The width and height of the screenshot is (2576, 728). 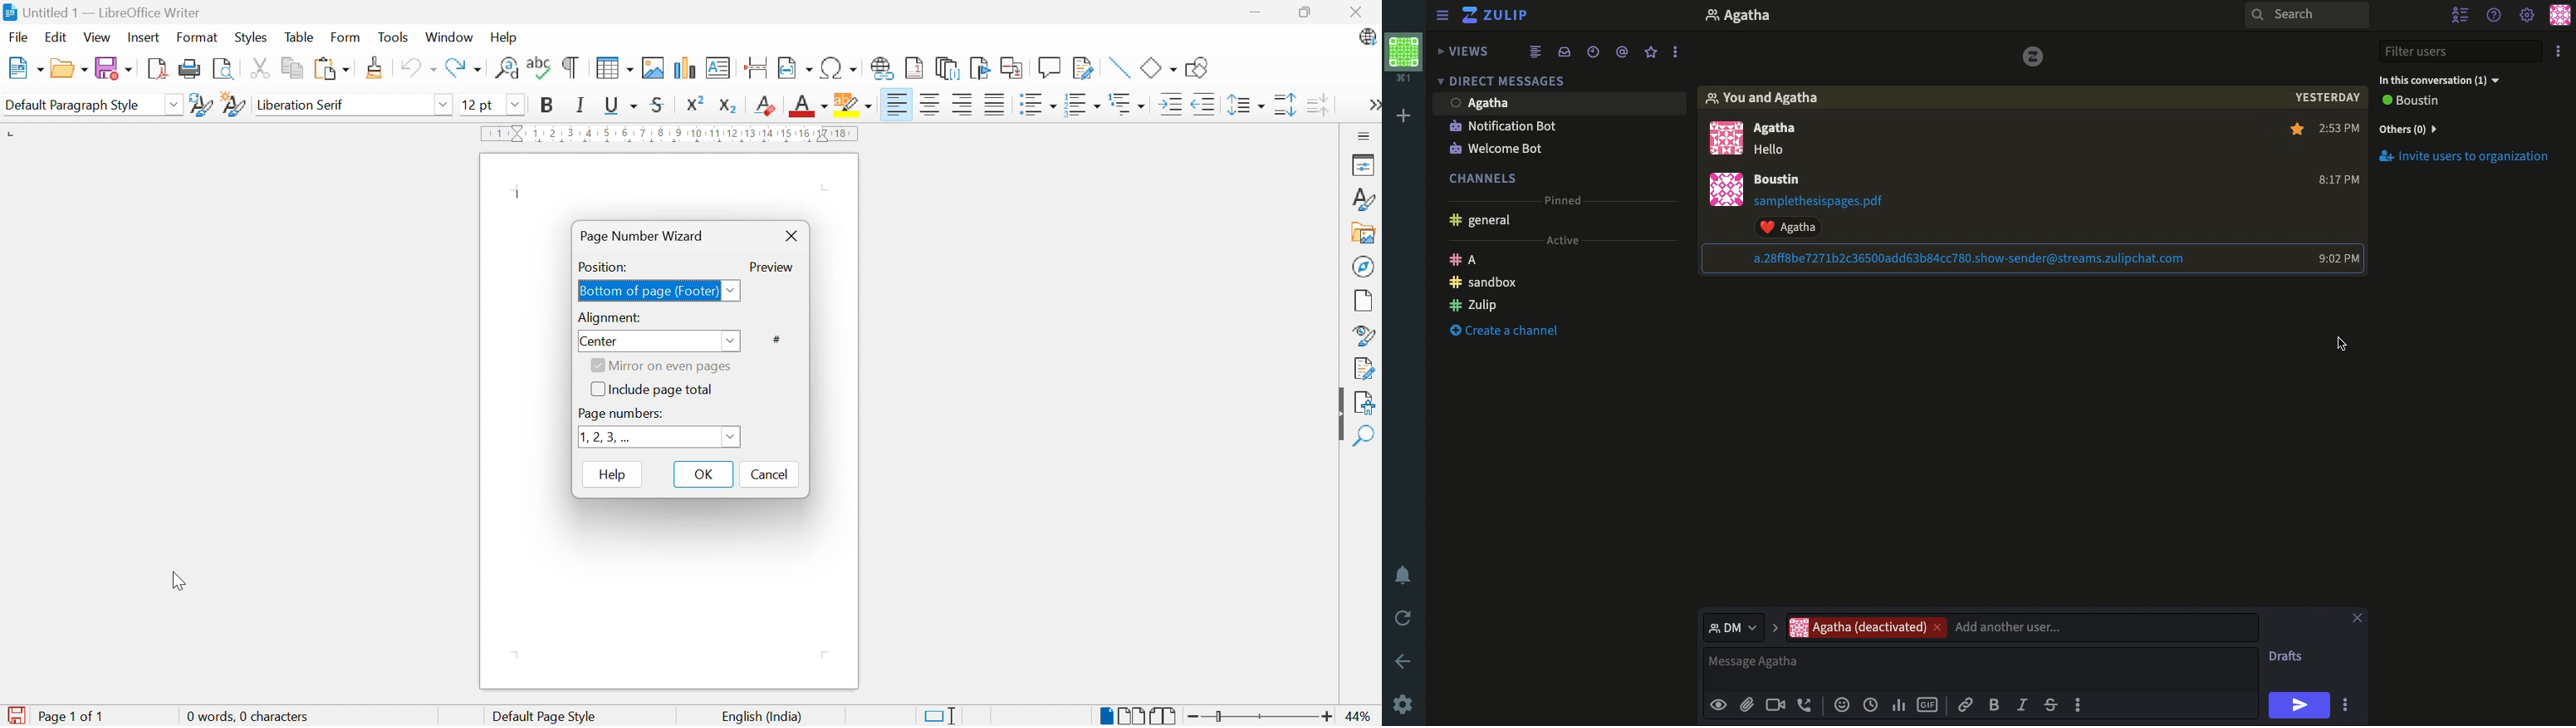 What do you see at coordinates (2301, 705) in the screenshot?
I see `Send` at bounding box center [2301, 705].